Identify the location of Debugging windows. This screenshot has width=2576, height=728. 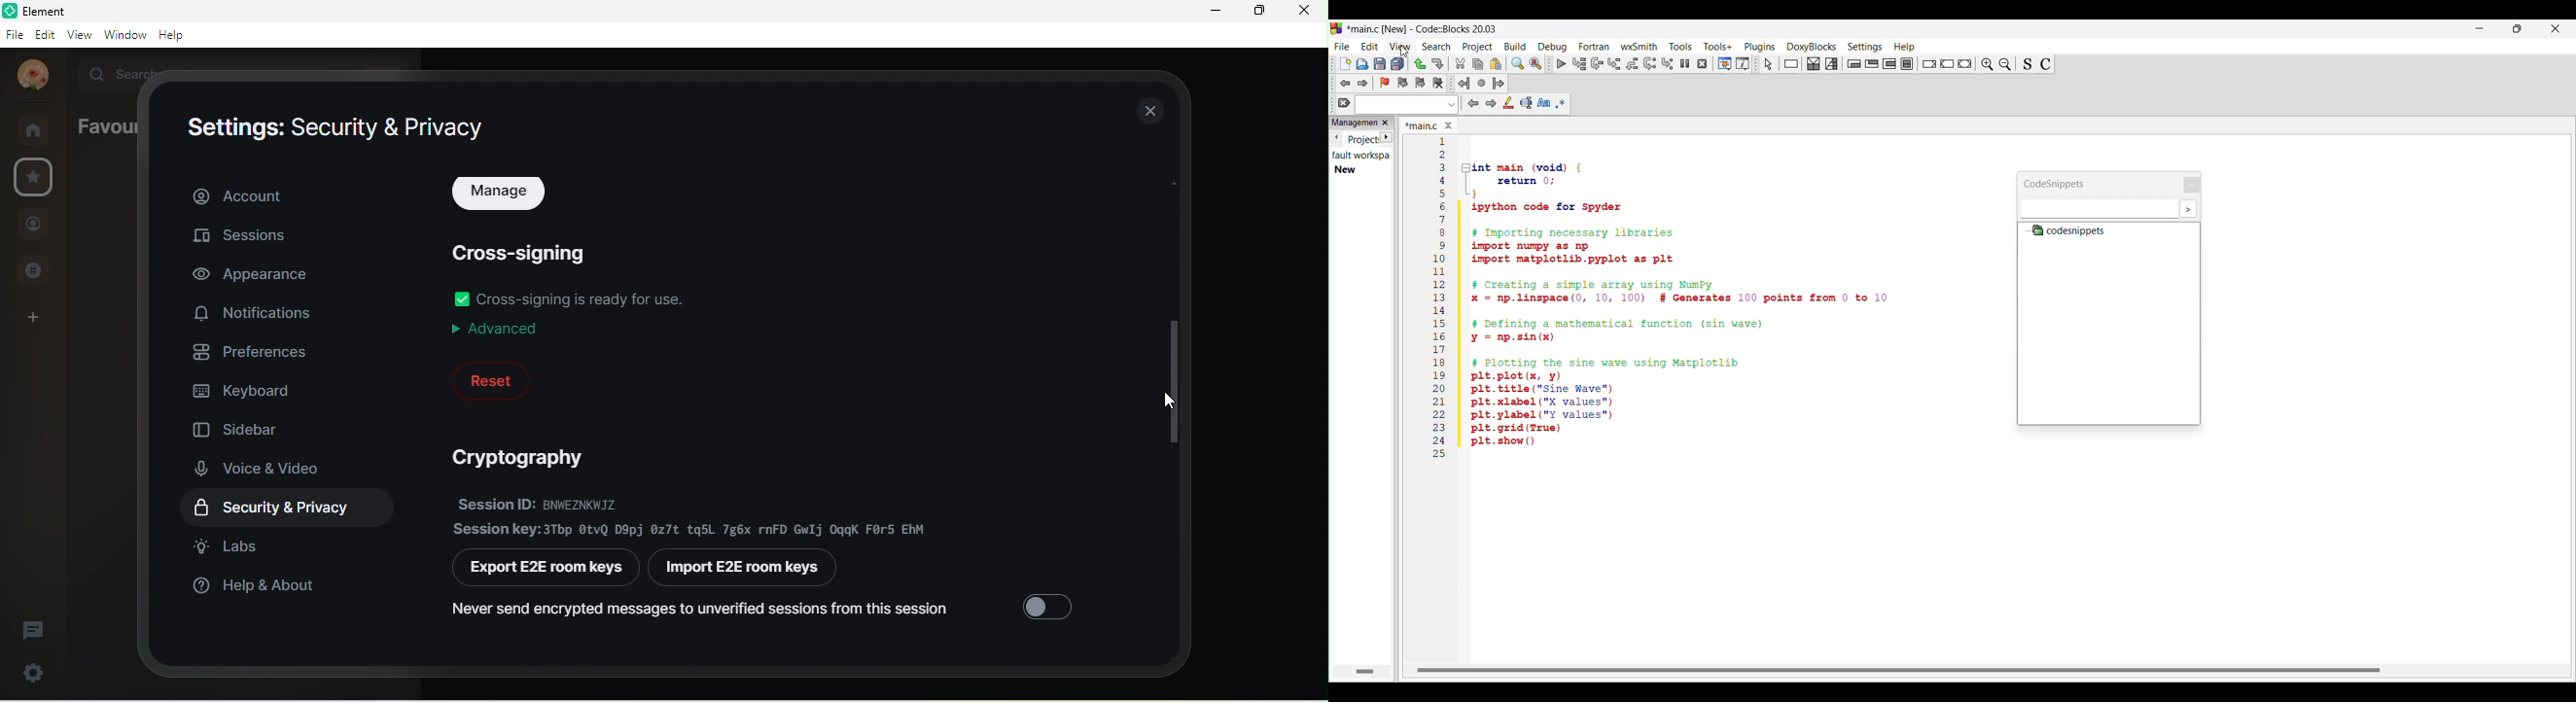
(1724, 64).